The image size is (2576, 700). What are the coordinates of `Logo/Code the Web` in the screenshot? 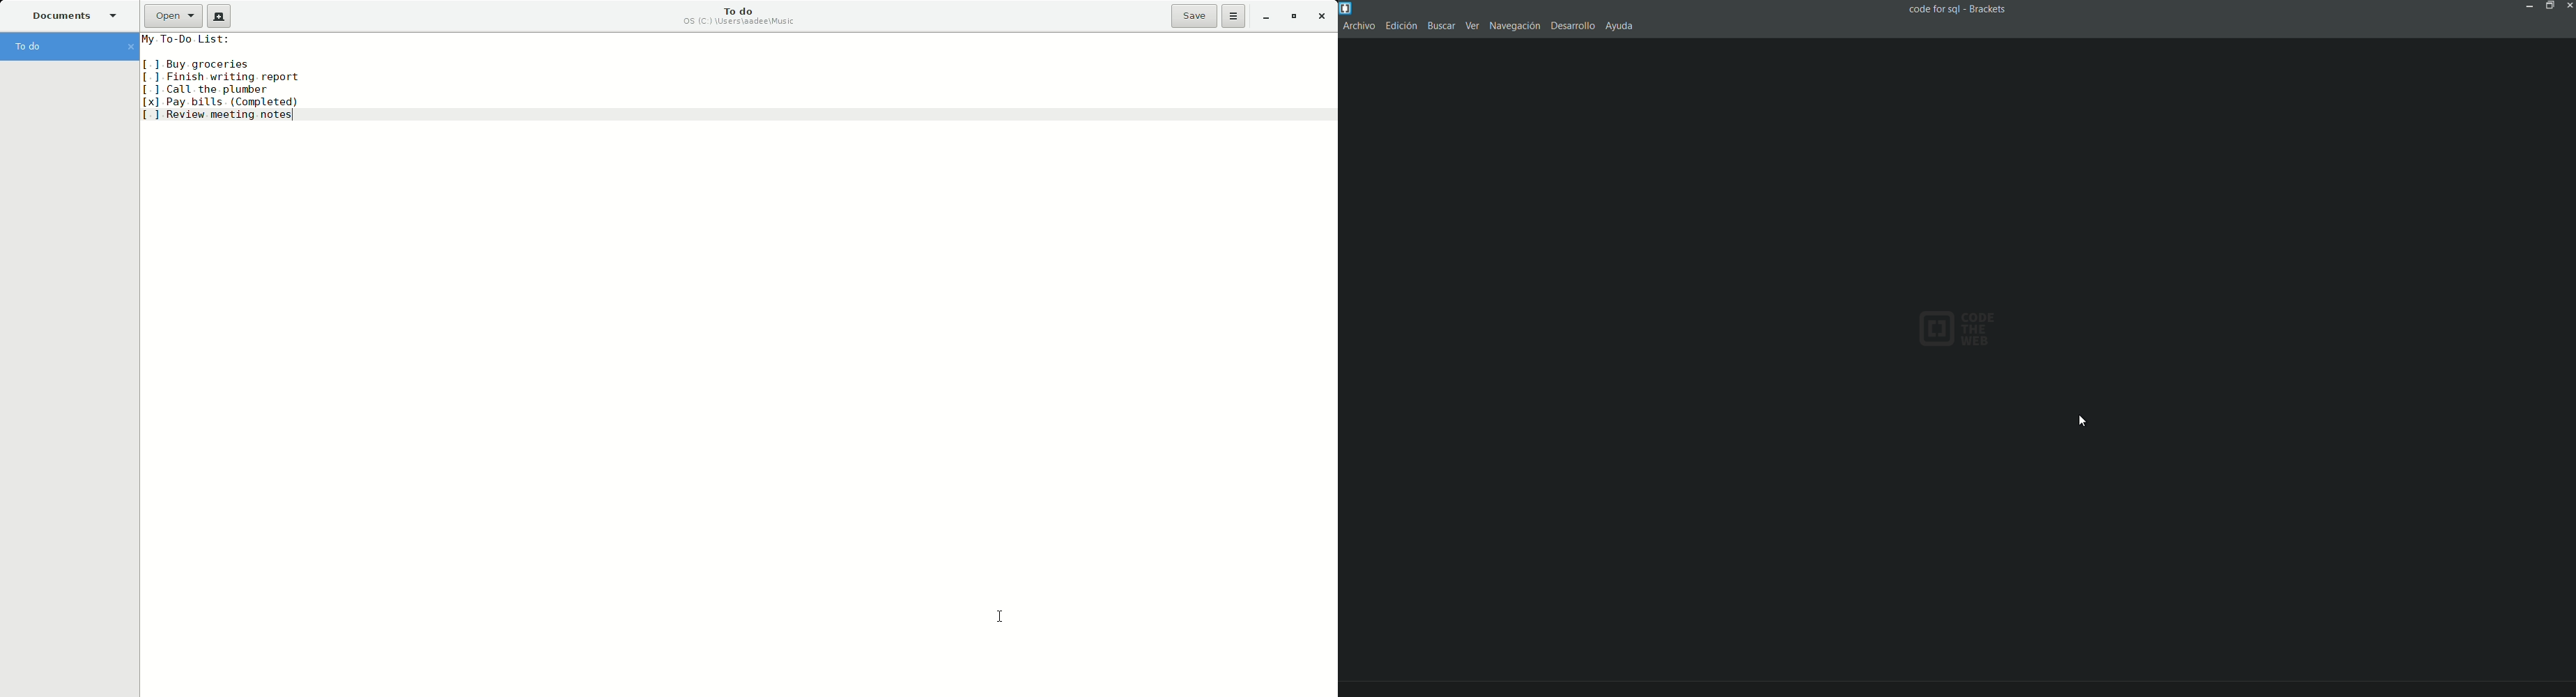 It's located at (1962, 327).